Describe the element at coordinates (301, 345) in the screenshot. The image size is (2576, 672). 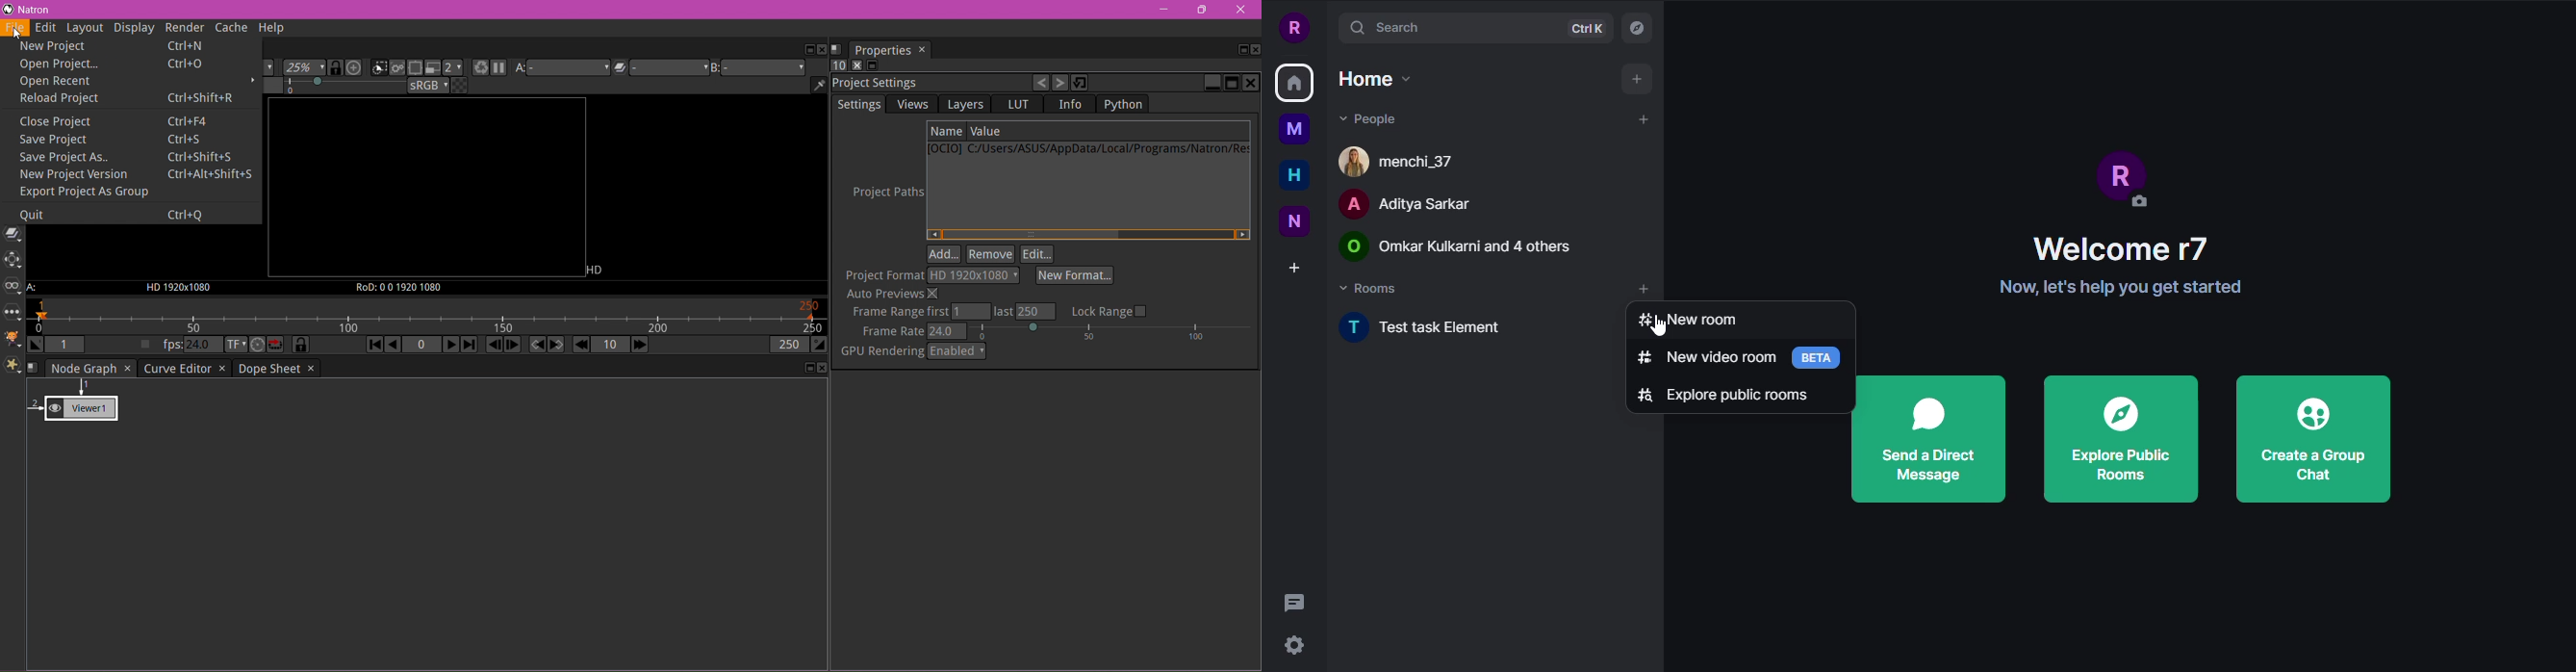
I see `When activated, the timeline frame-range is synchronized with the Dope Sheet and the curve Editor` at that location.